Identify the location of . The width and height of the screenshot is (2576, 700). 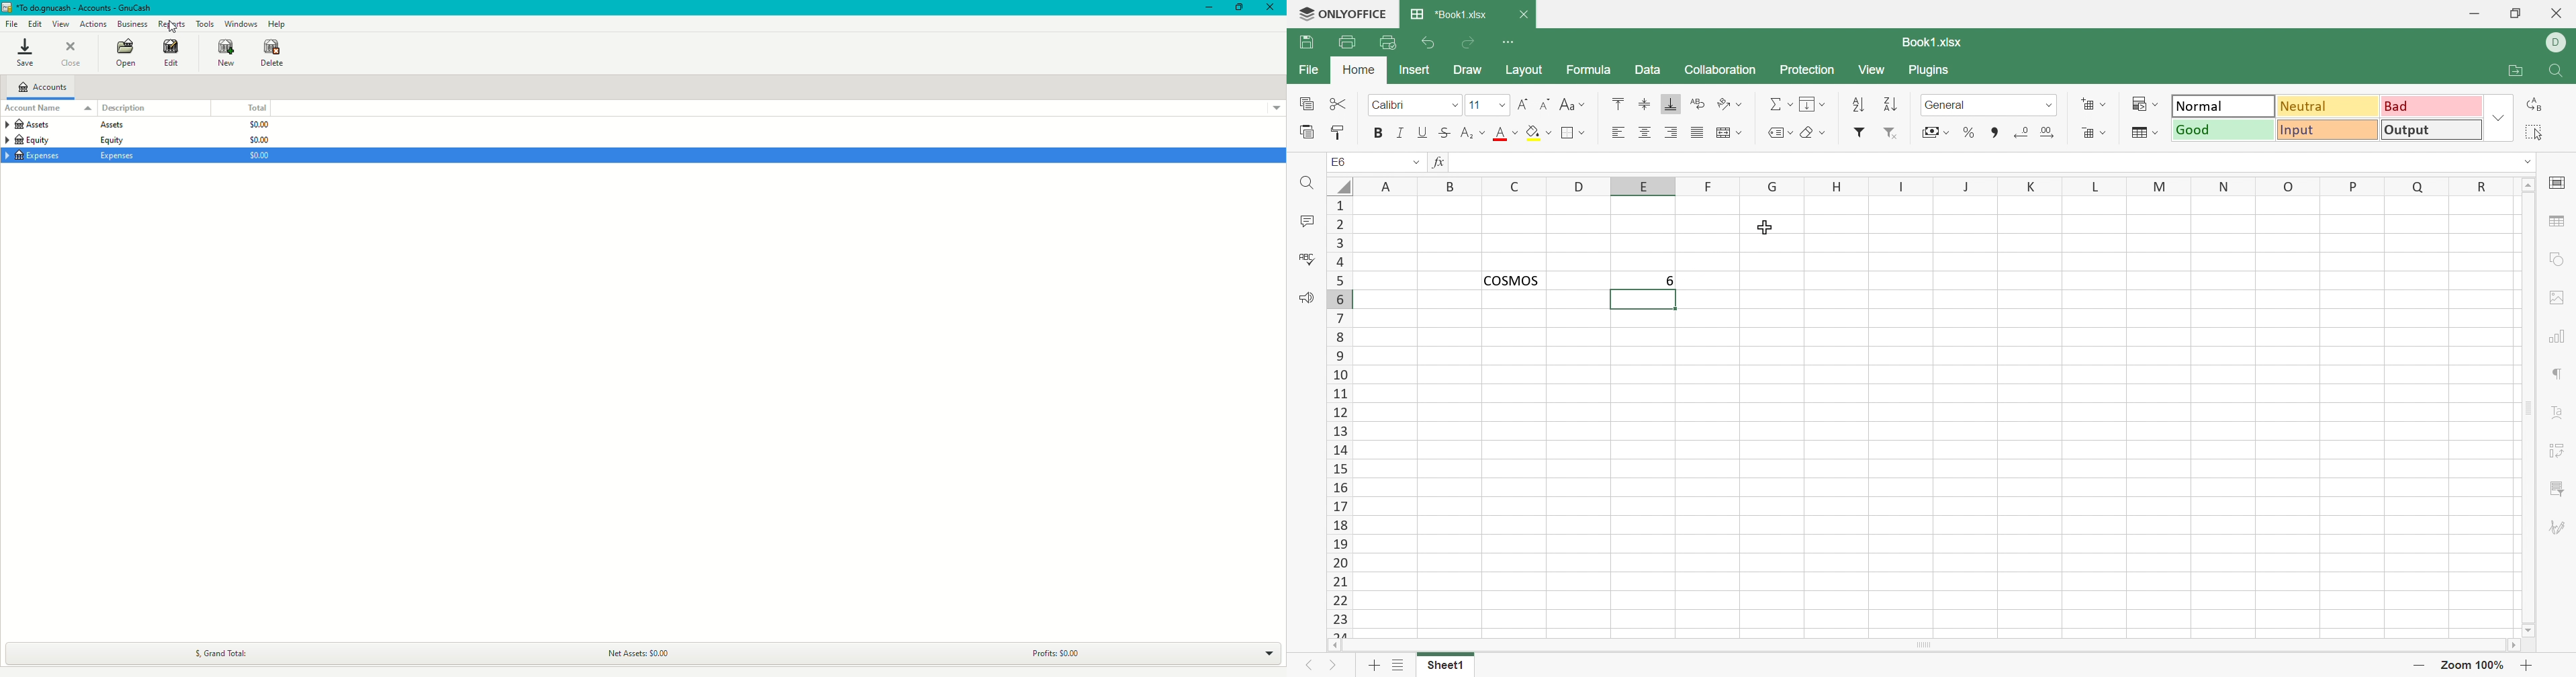
(1342, 186).